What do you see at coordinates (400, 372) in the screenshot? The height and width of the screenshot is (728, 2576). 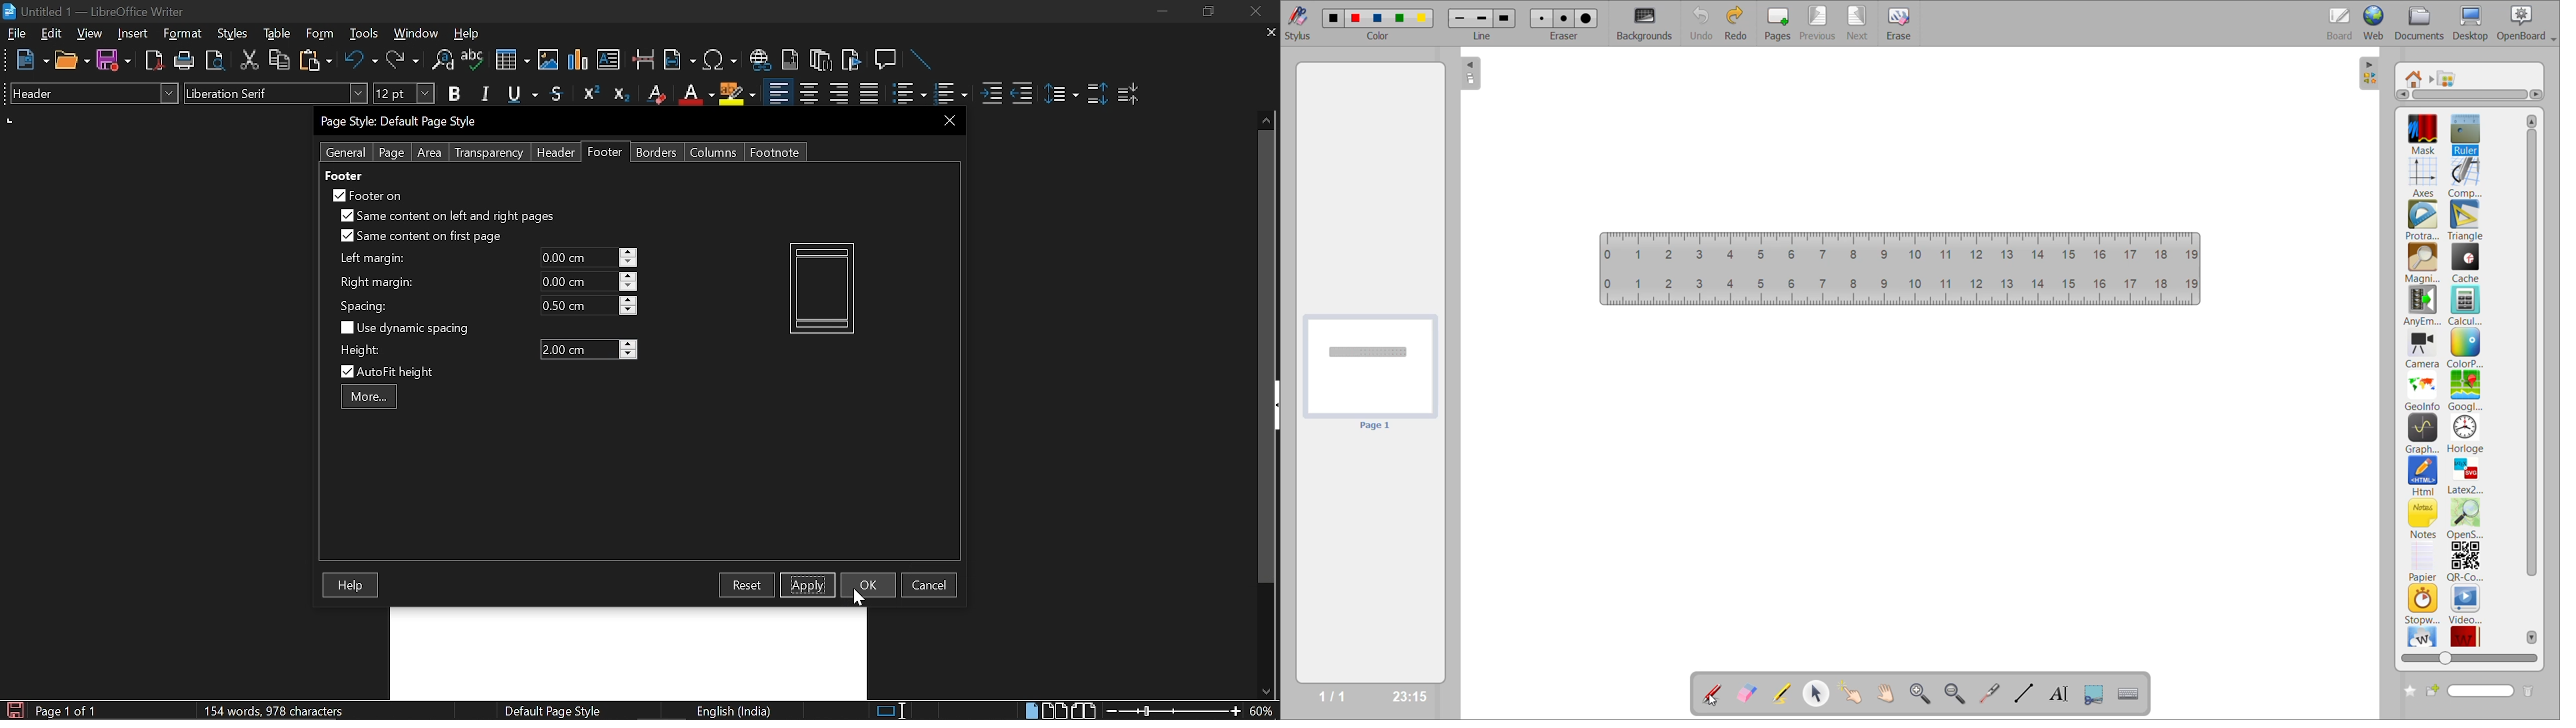 I see `Auto fit height` at bounding box center [400, 372].